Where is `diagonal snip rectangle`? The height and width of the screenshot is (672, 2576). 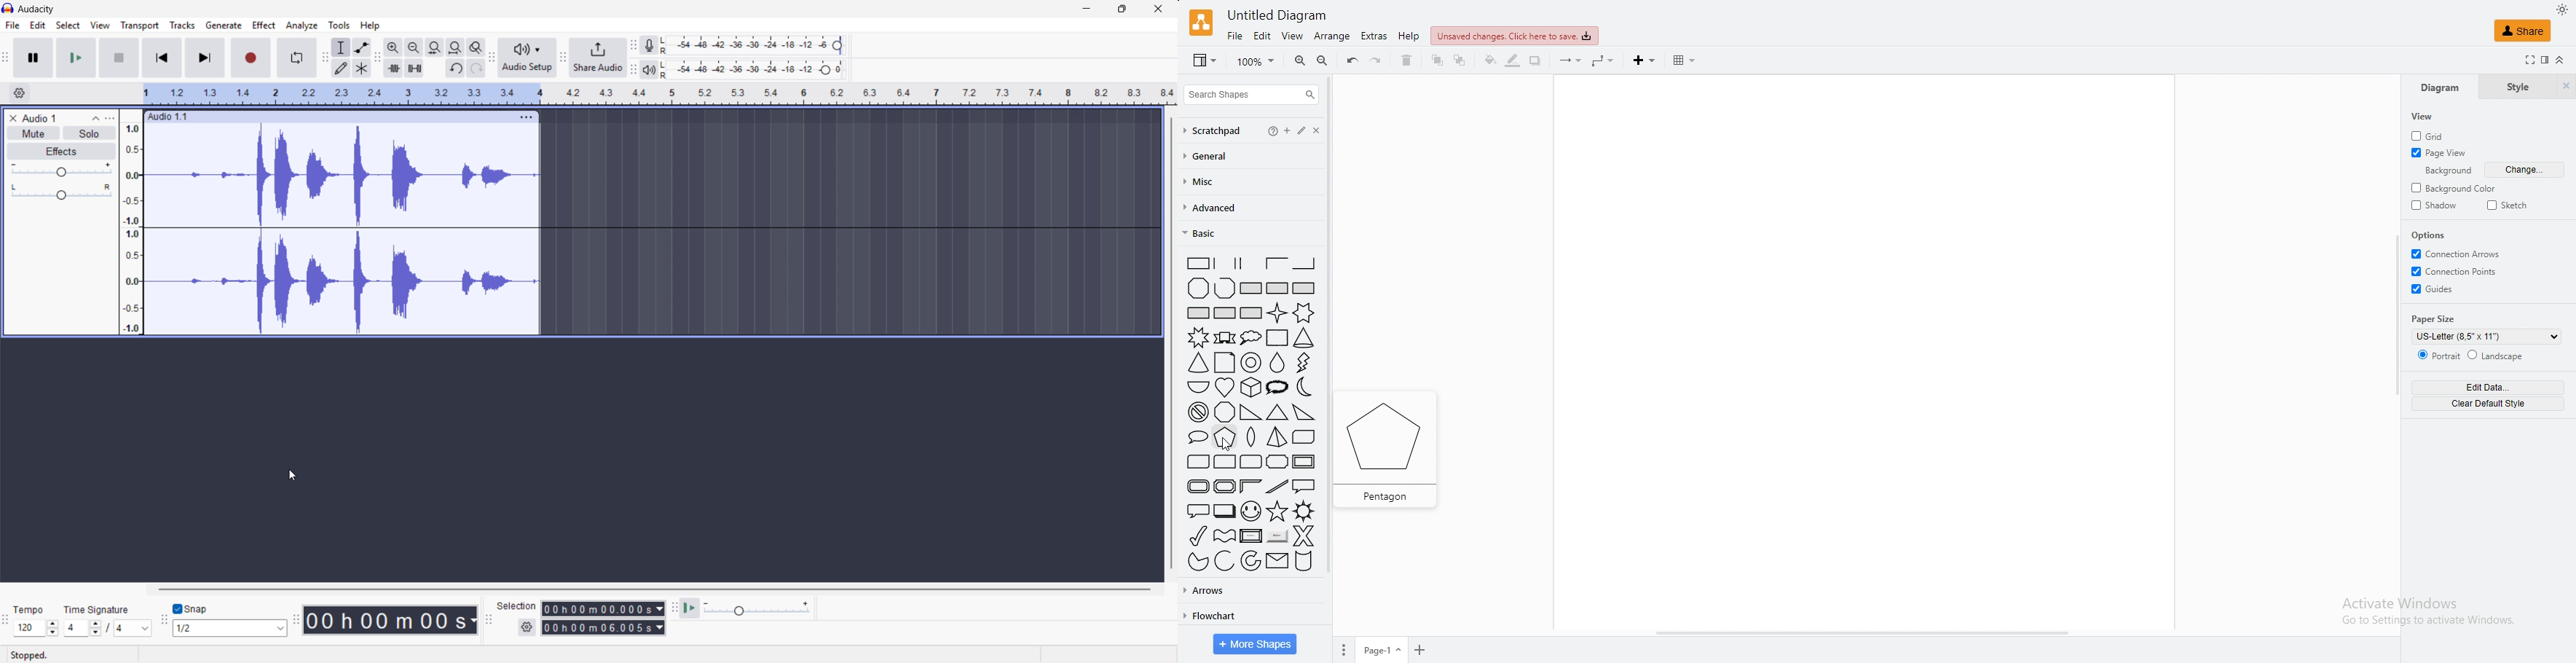 diagonal snip rectangle is located at coordinates (1304, 438).